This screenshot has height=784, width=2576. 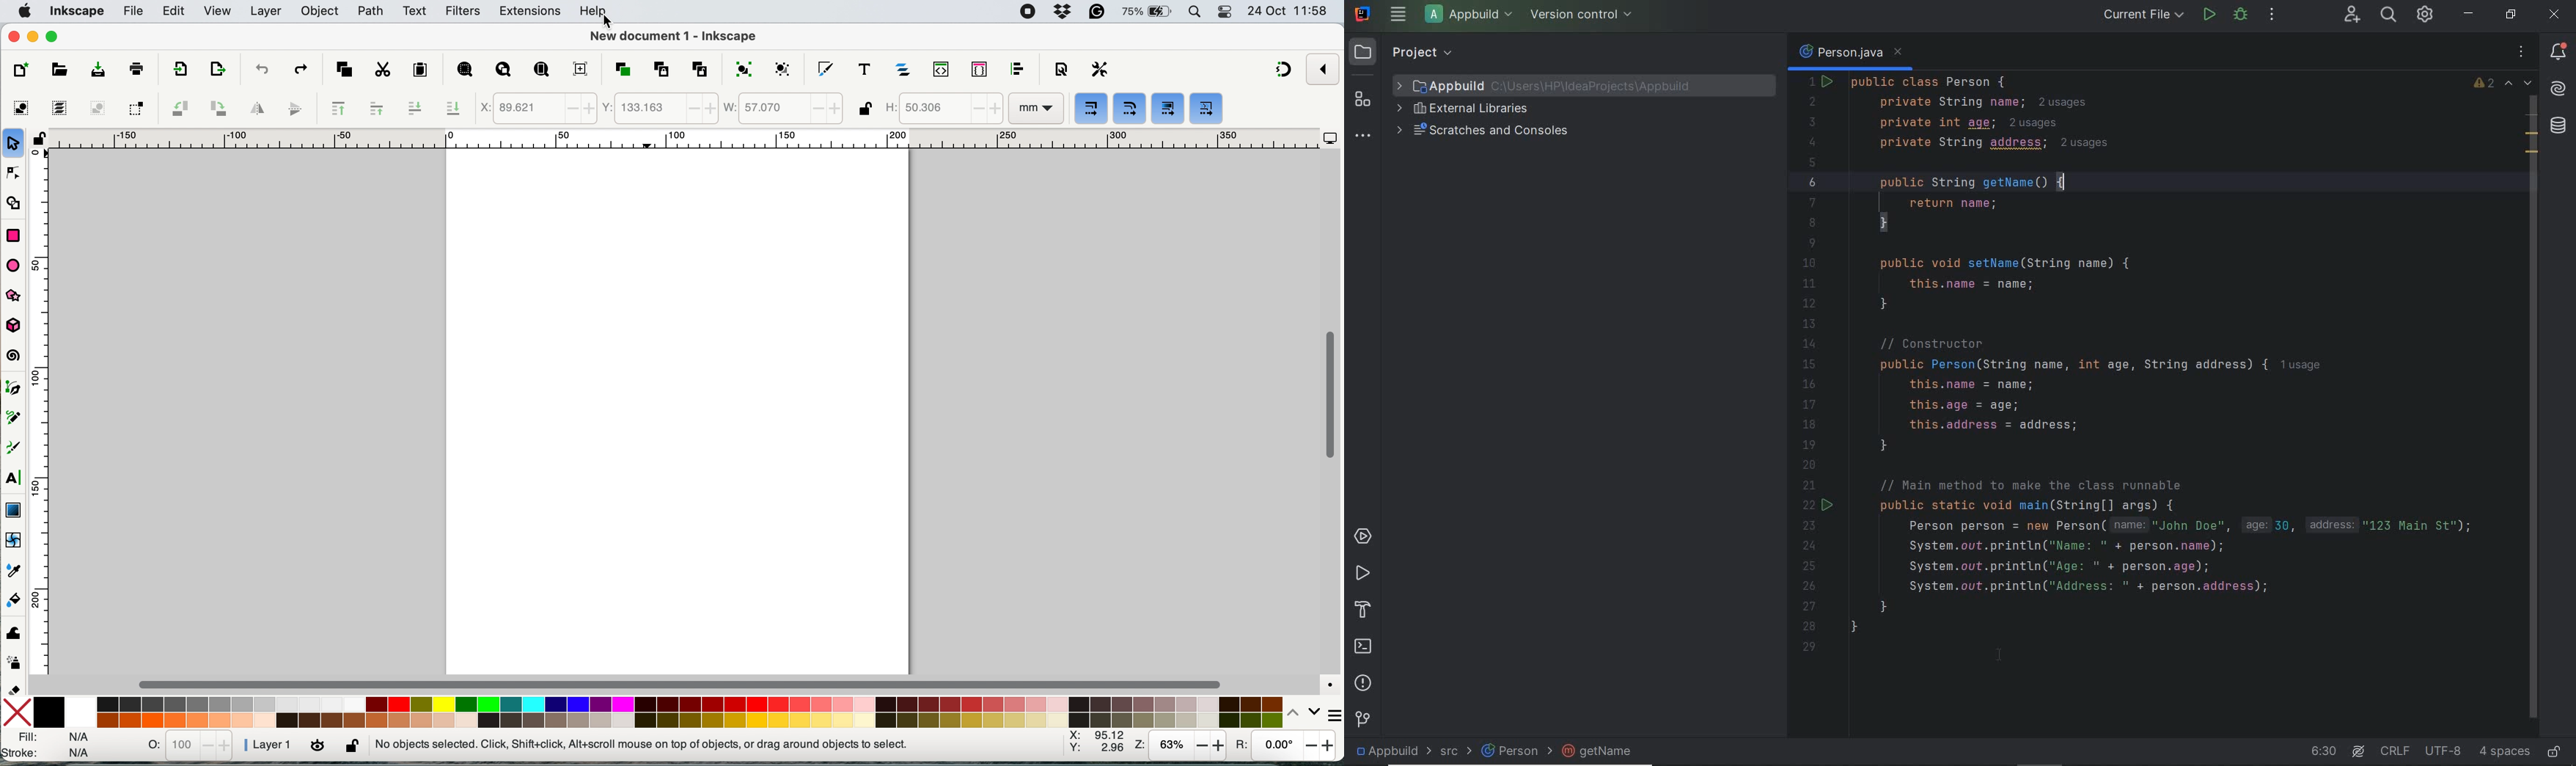 What do you see at coordinates (1018, 69) in the screenshot?
I see `align and distribute` at bounding box center [1018, 69].